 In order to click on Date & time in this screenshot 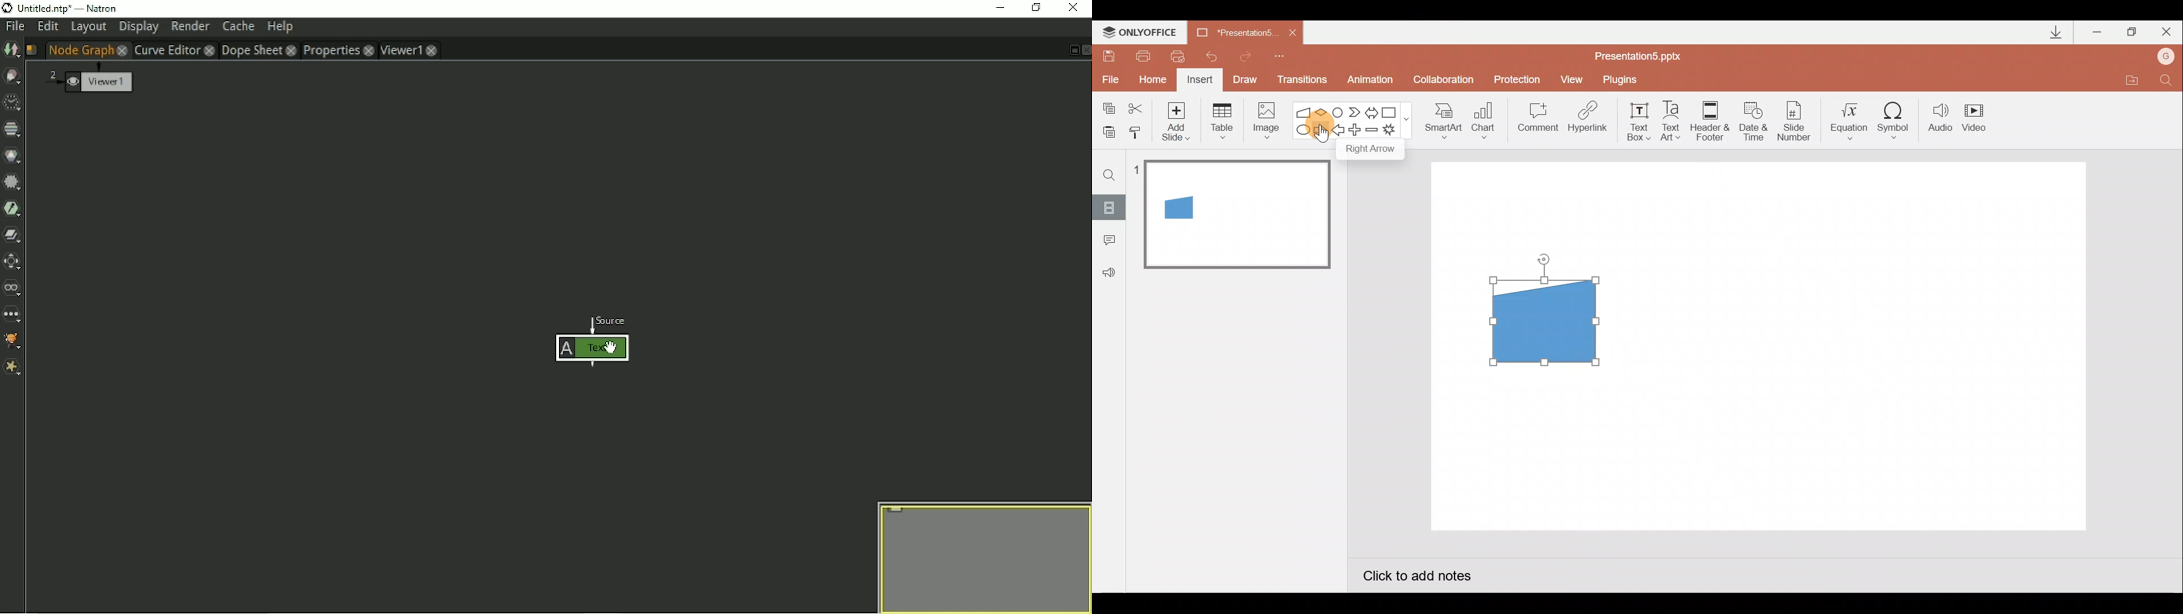, I will do `click(1750, 118)`.